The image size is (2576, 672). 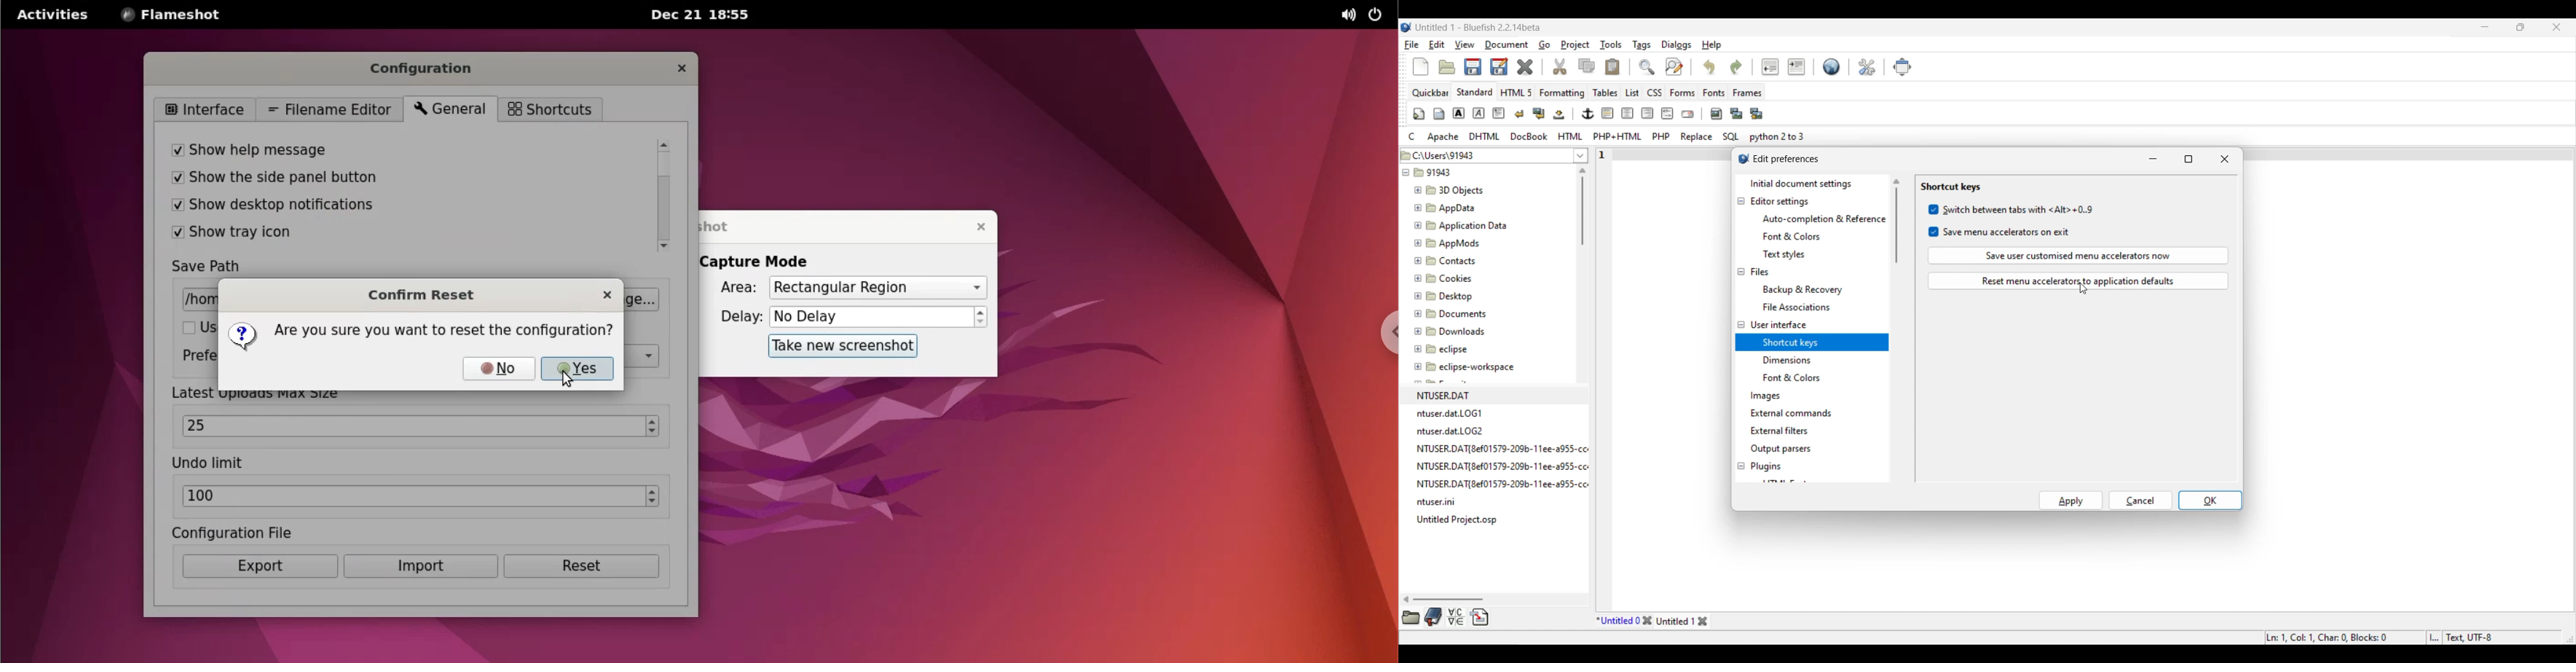 I want to click on Folder location, so click(x=1485, y=153).